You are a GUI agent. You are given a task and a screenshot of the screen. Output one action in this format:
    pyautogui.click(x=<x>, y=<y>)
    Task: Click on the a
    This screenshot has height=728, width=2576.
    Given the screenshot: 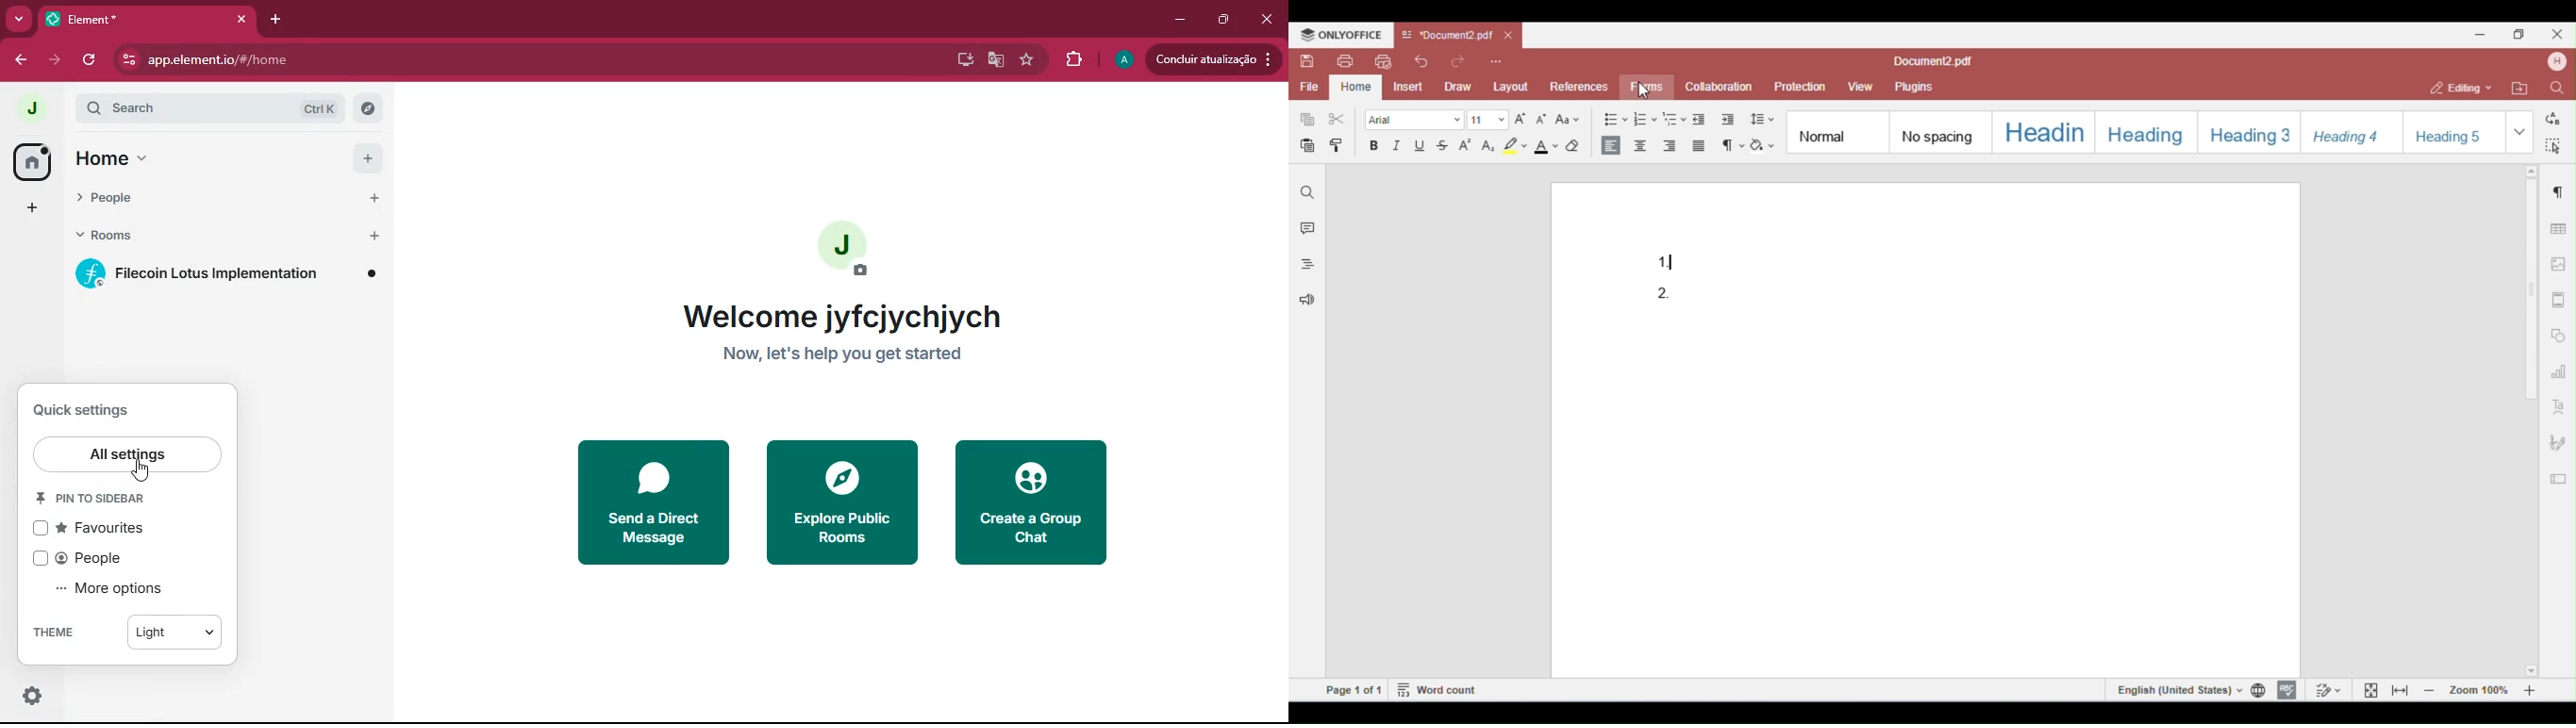 What is the action you would take?
    pyautogui.click(x=1124, y=60)
    